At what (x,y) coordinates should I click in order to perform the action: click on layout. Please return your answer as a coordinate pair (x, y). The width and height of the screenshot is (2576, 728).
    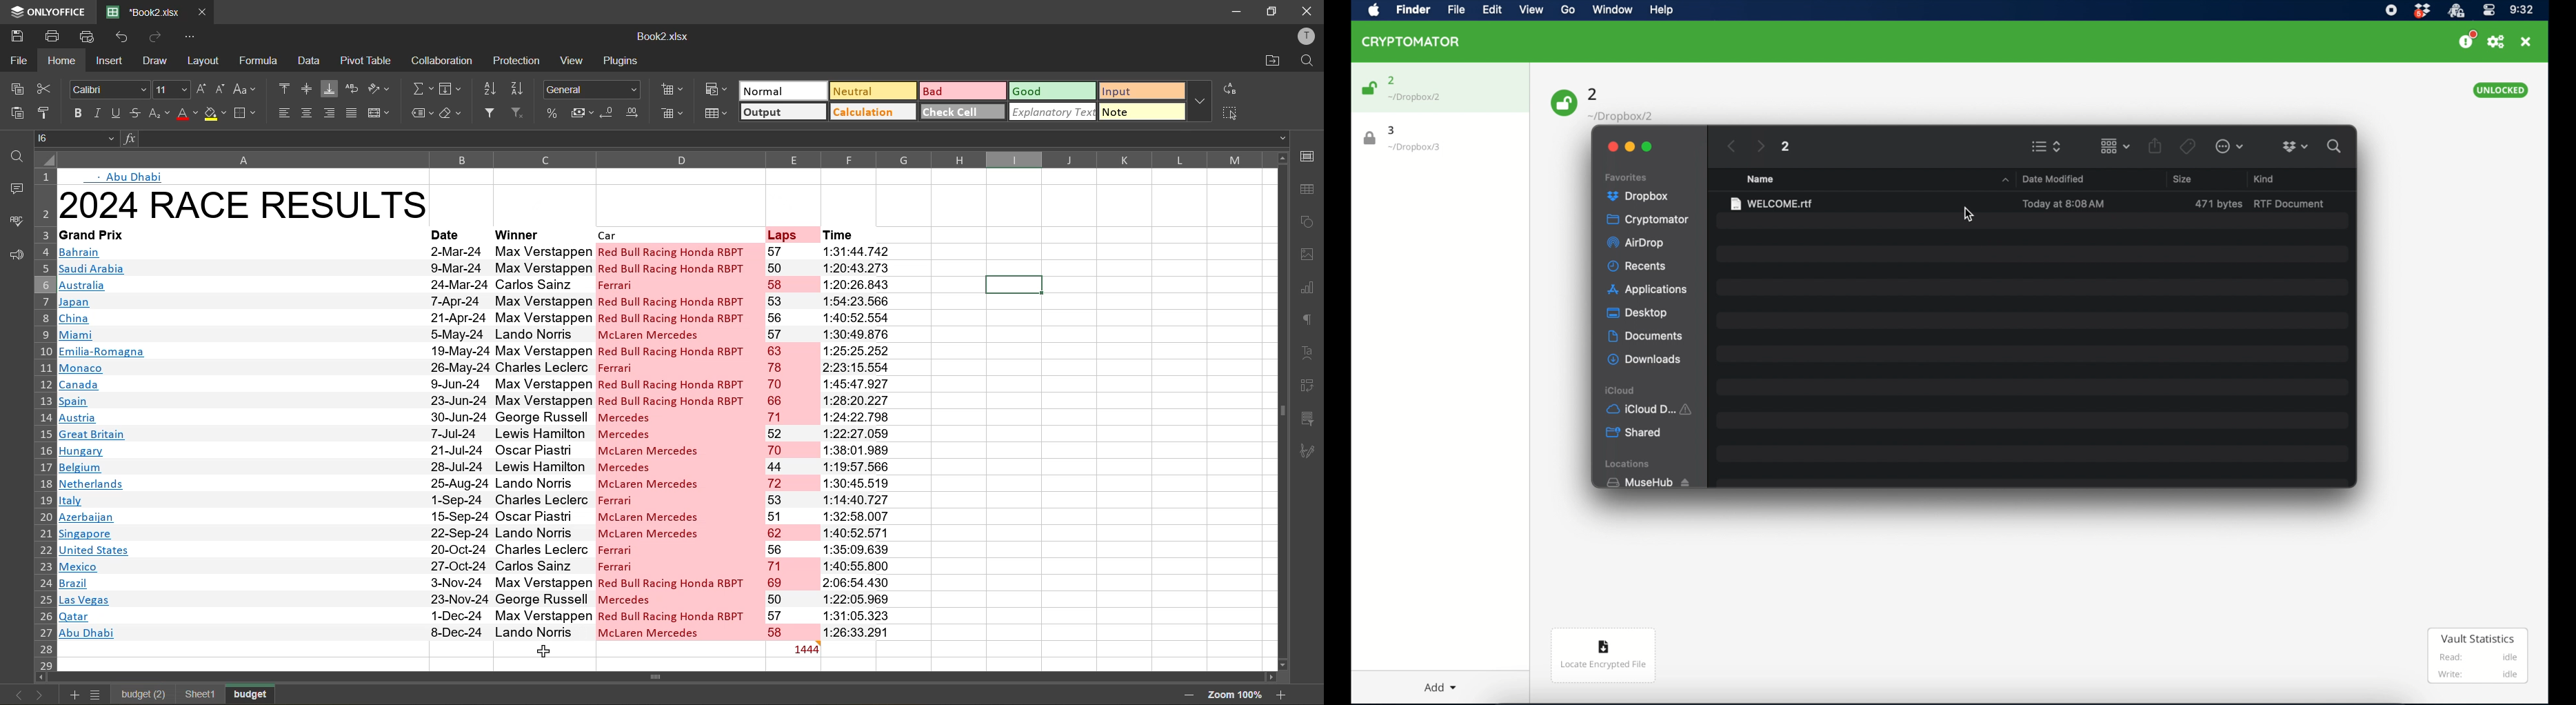
    Looking at the image, I should click on (205, 60).